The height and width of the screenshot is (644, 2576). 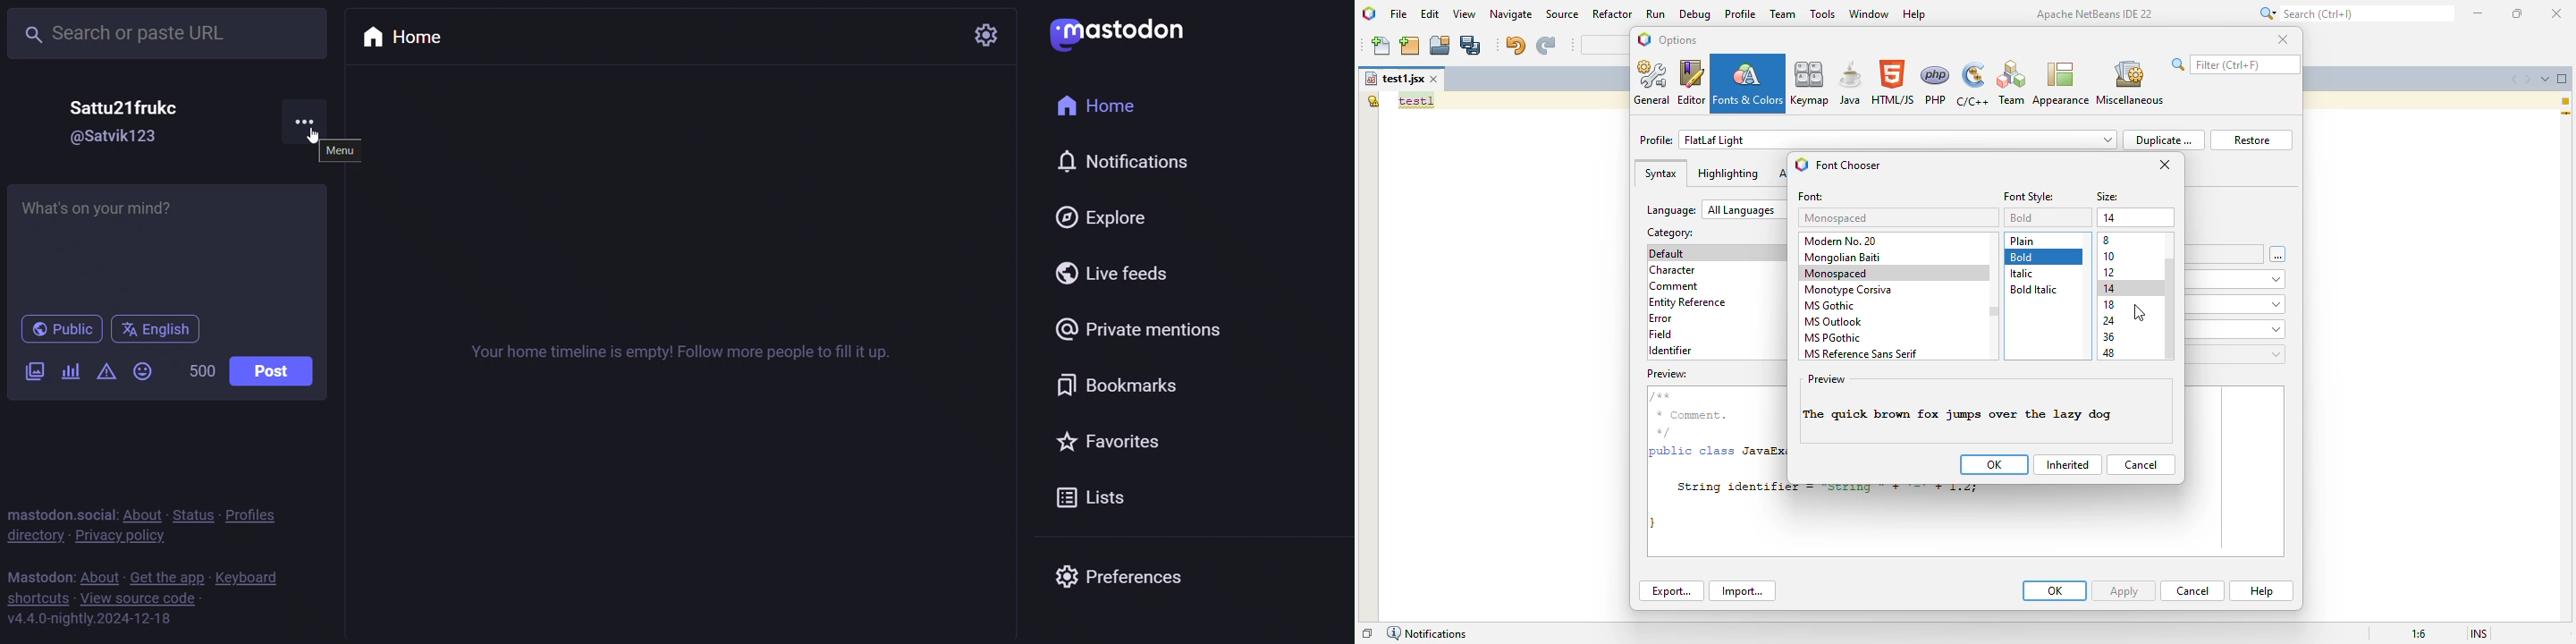 What do you see at coordinates (2030, 197) in the screenshot?
I see `font styles` at bounding box center [2030, 197].